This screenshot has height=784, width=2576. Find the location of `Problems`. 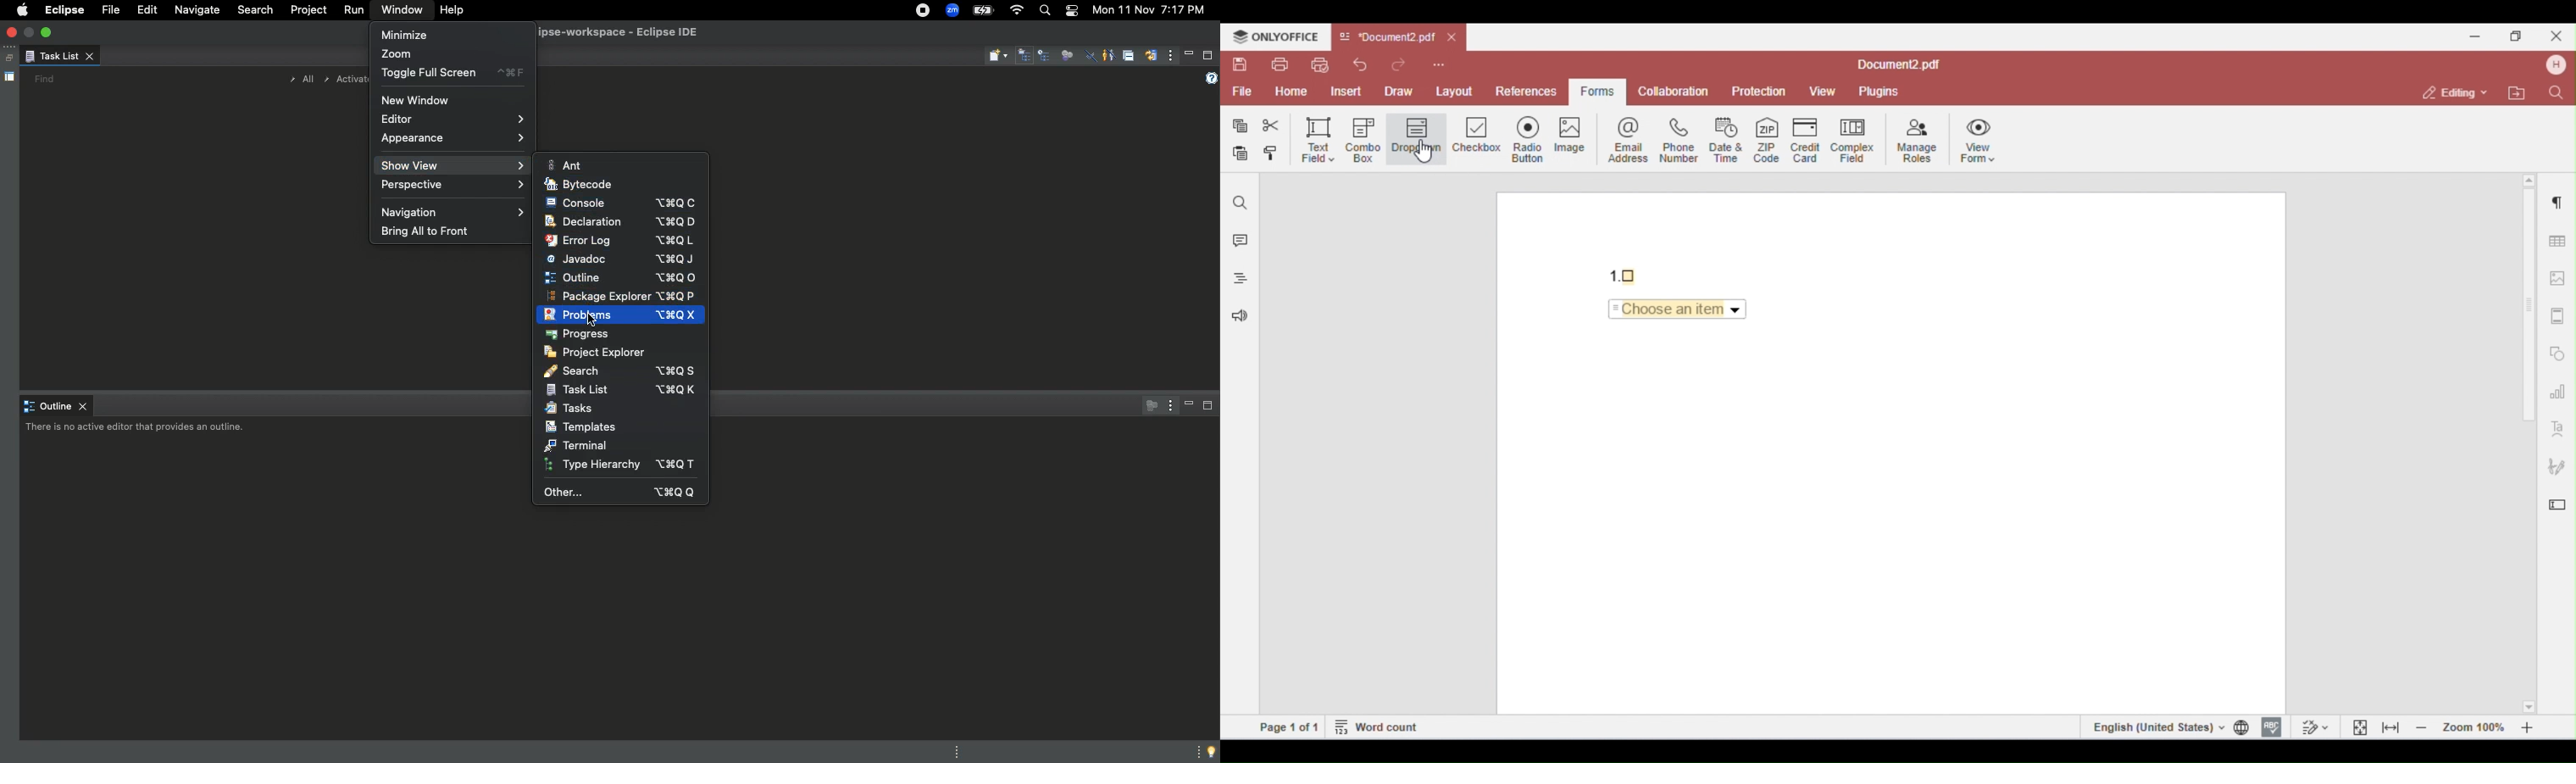

Problems is located at coordinates (622, 316).